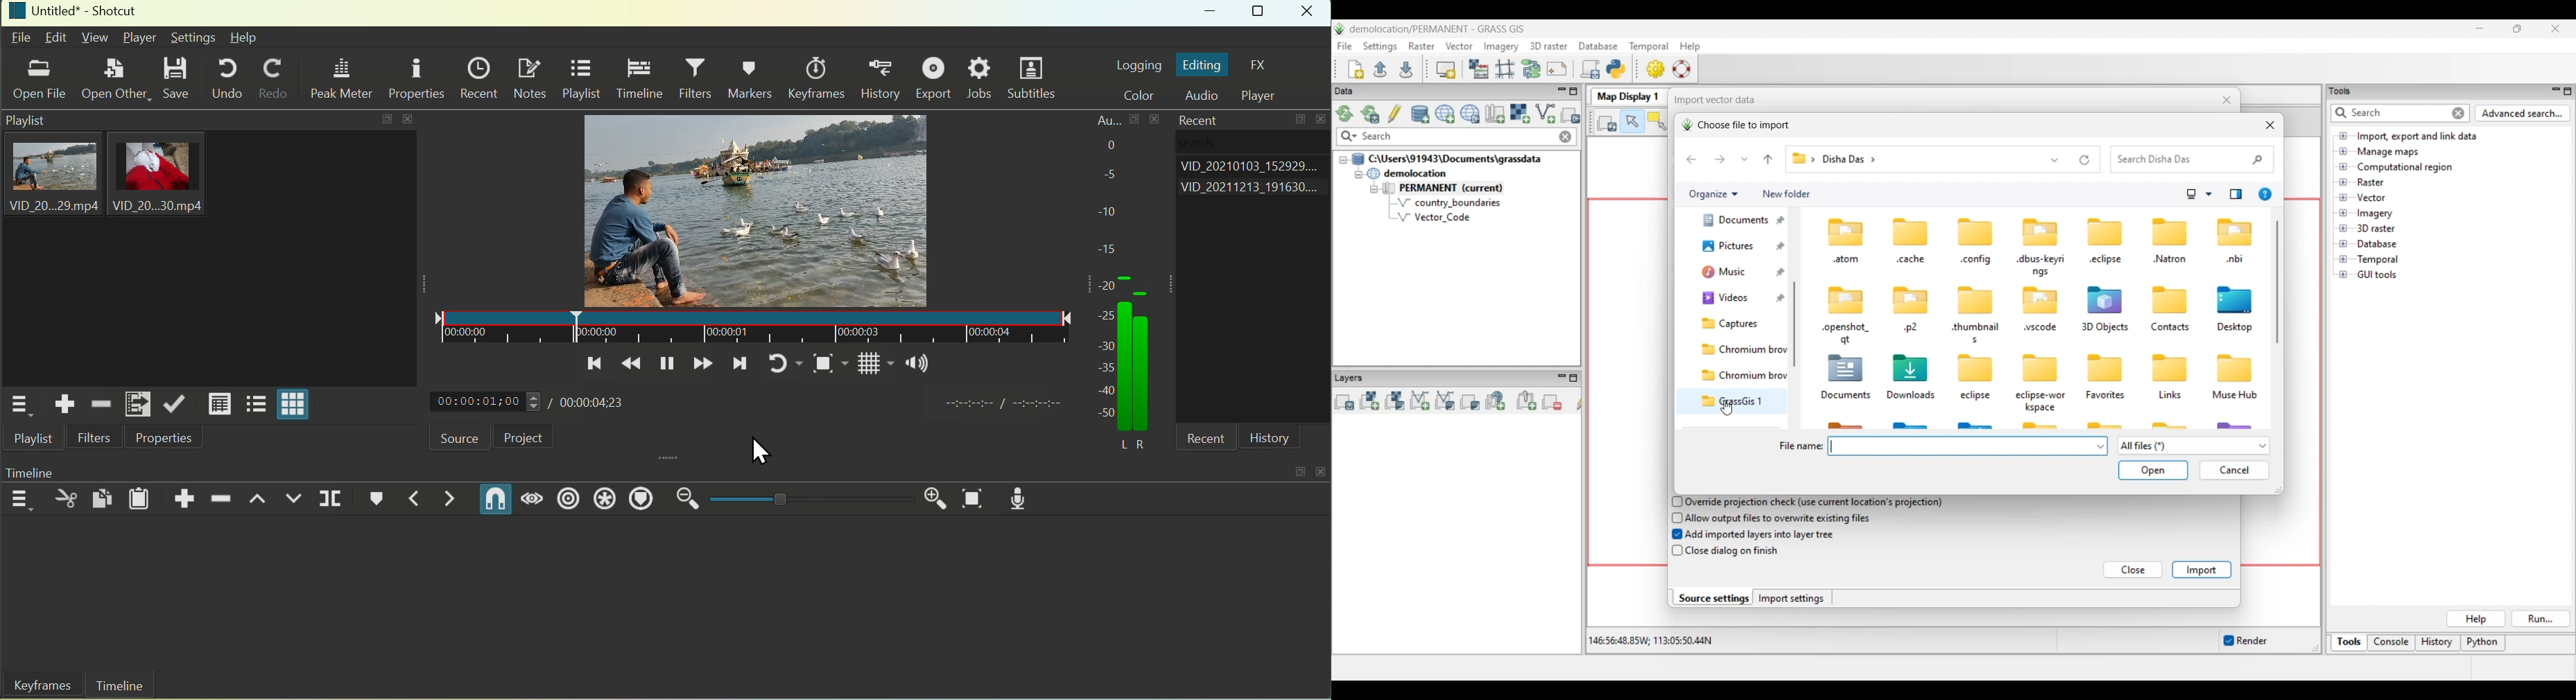  What do you see at coordinates (482, 403) in the screenshot?
I see `00:00:00:00` at bounding box center [482, 403].